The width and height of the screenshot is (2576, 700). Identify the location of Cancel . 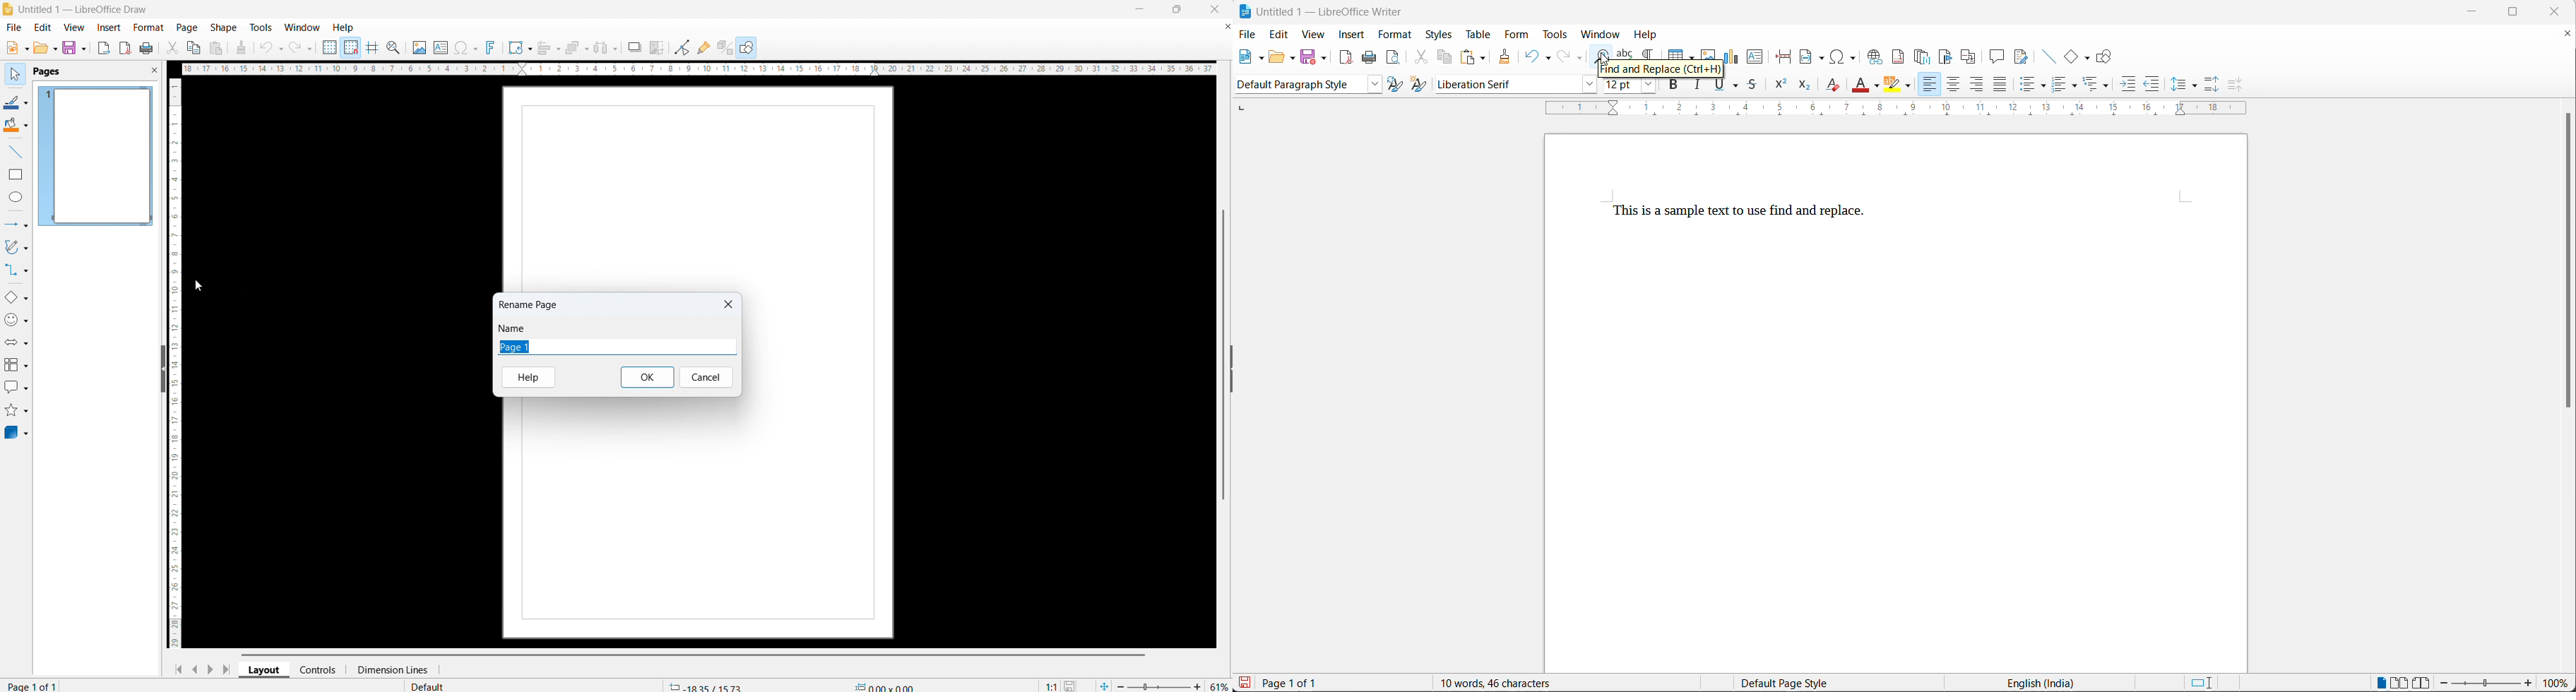
(707, 378).